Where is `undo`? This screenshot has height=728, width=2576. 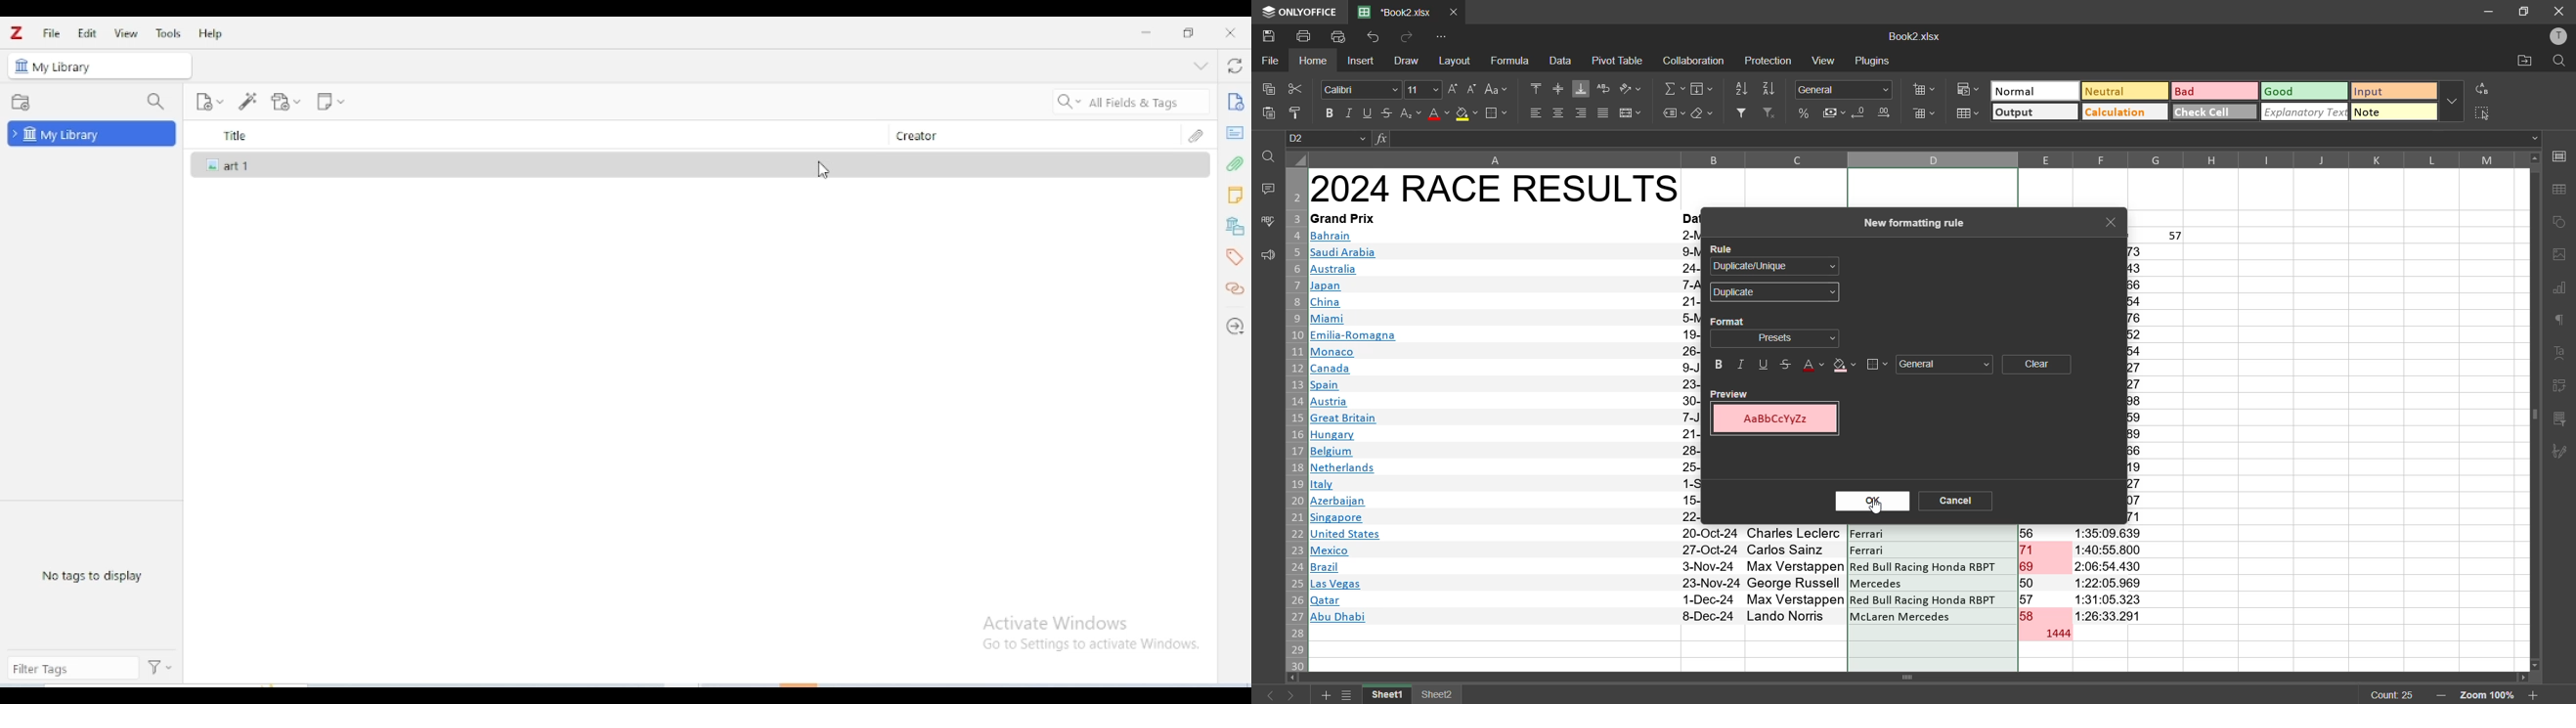 undo is located at coordinates (1376, 38).